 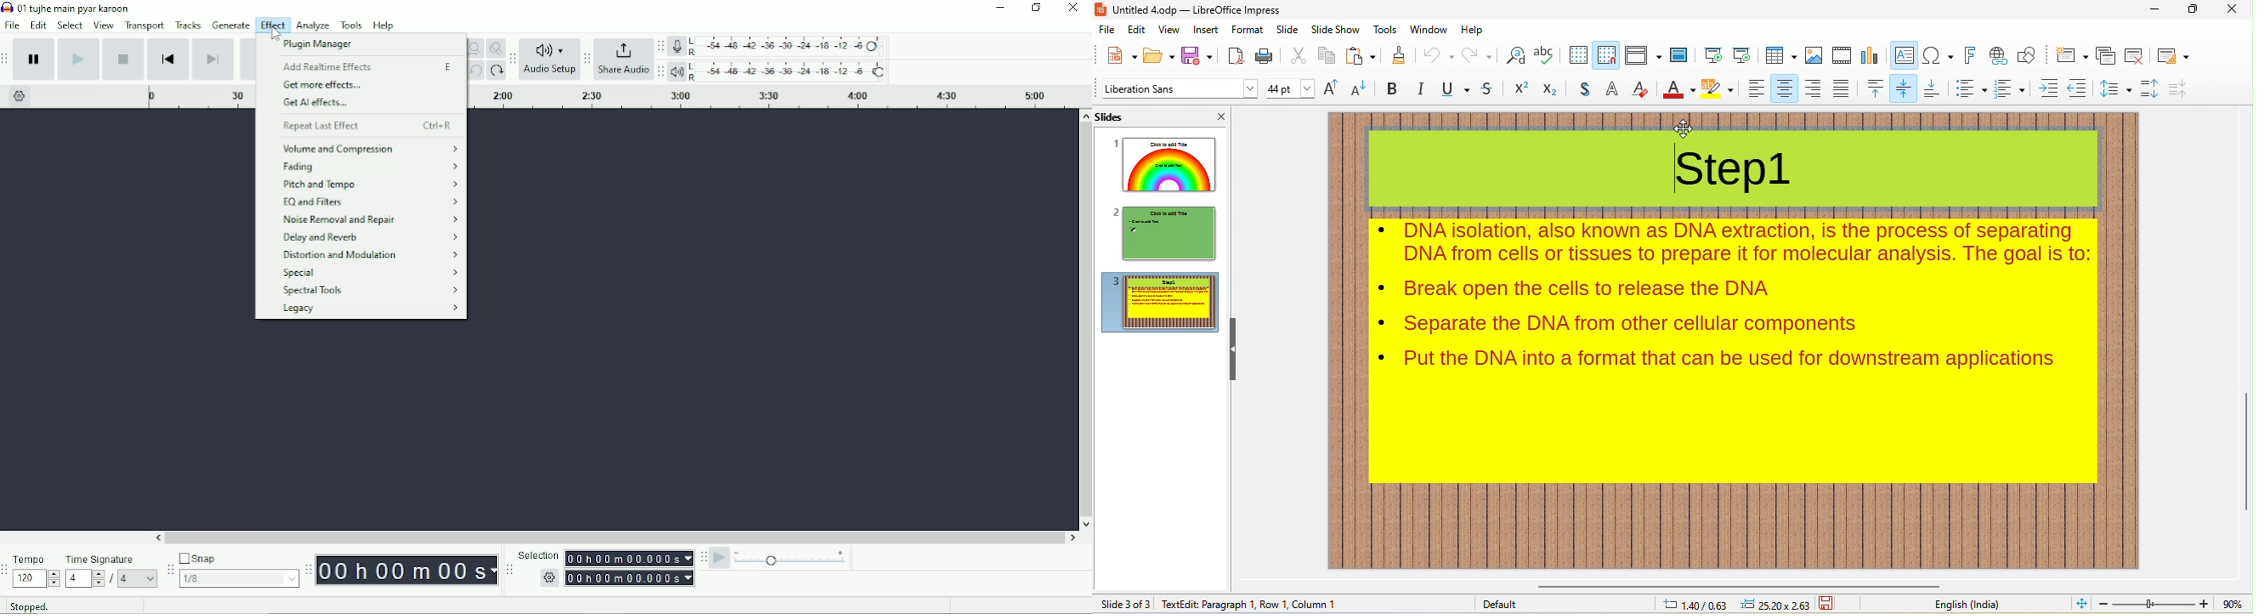 What do you see at coordinates (996, 8) in the screenshot?
I see `Minimize` at bounding box center [996, 8].